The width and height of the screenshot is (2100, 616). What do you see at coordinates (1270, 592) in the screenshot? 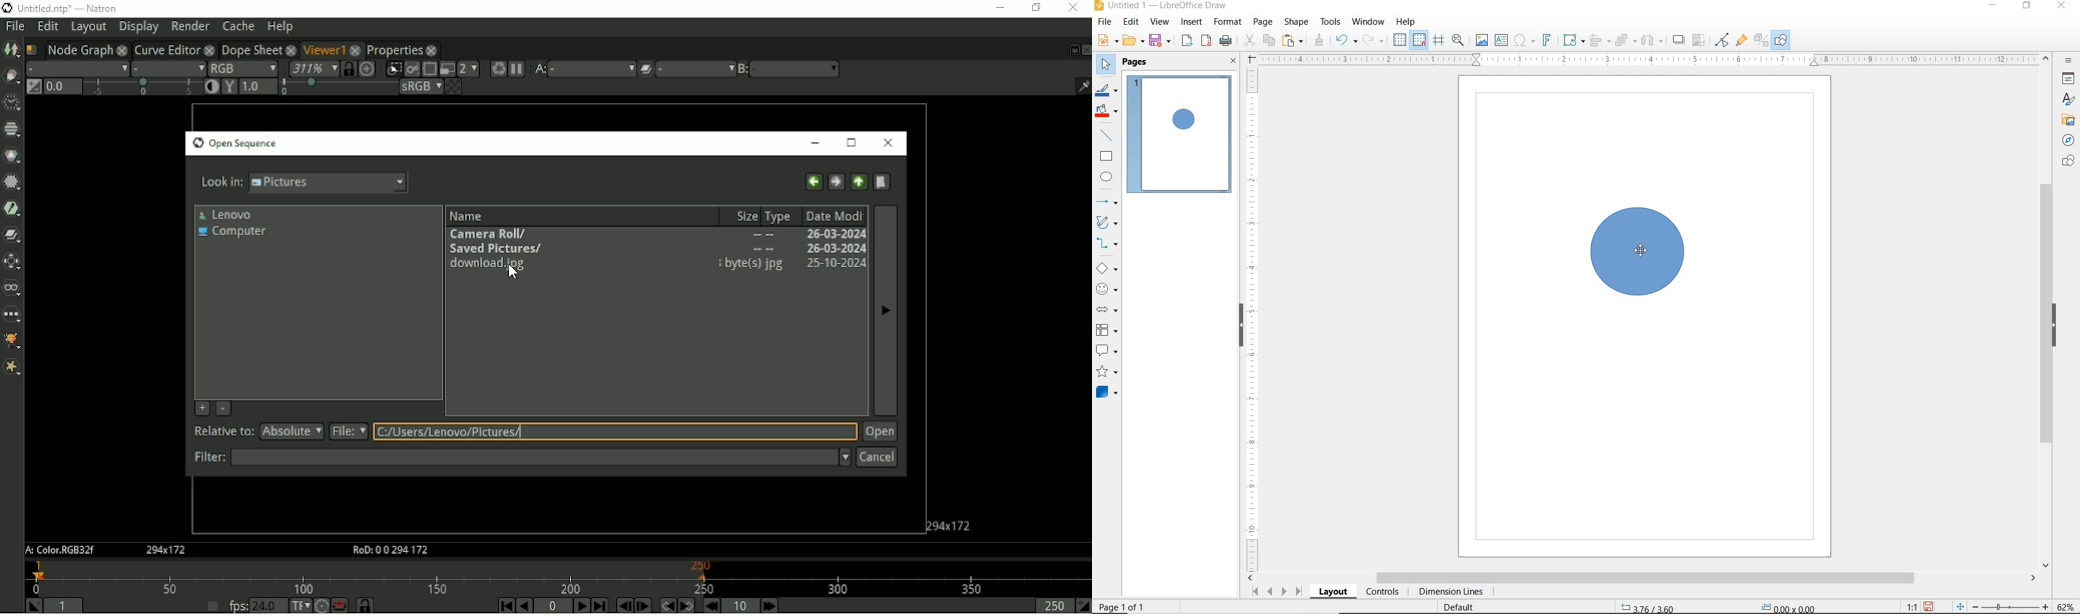
I see `Previous page` at bounding box center [1270, 592].